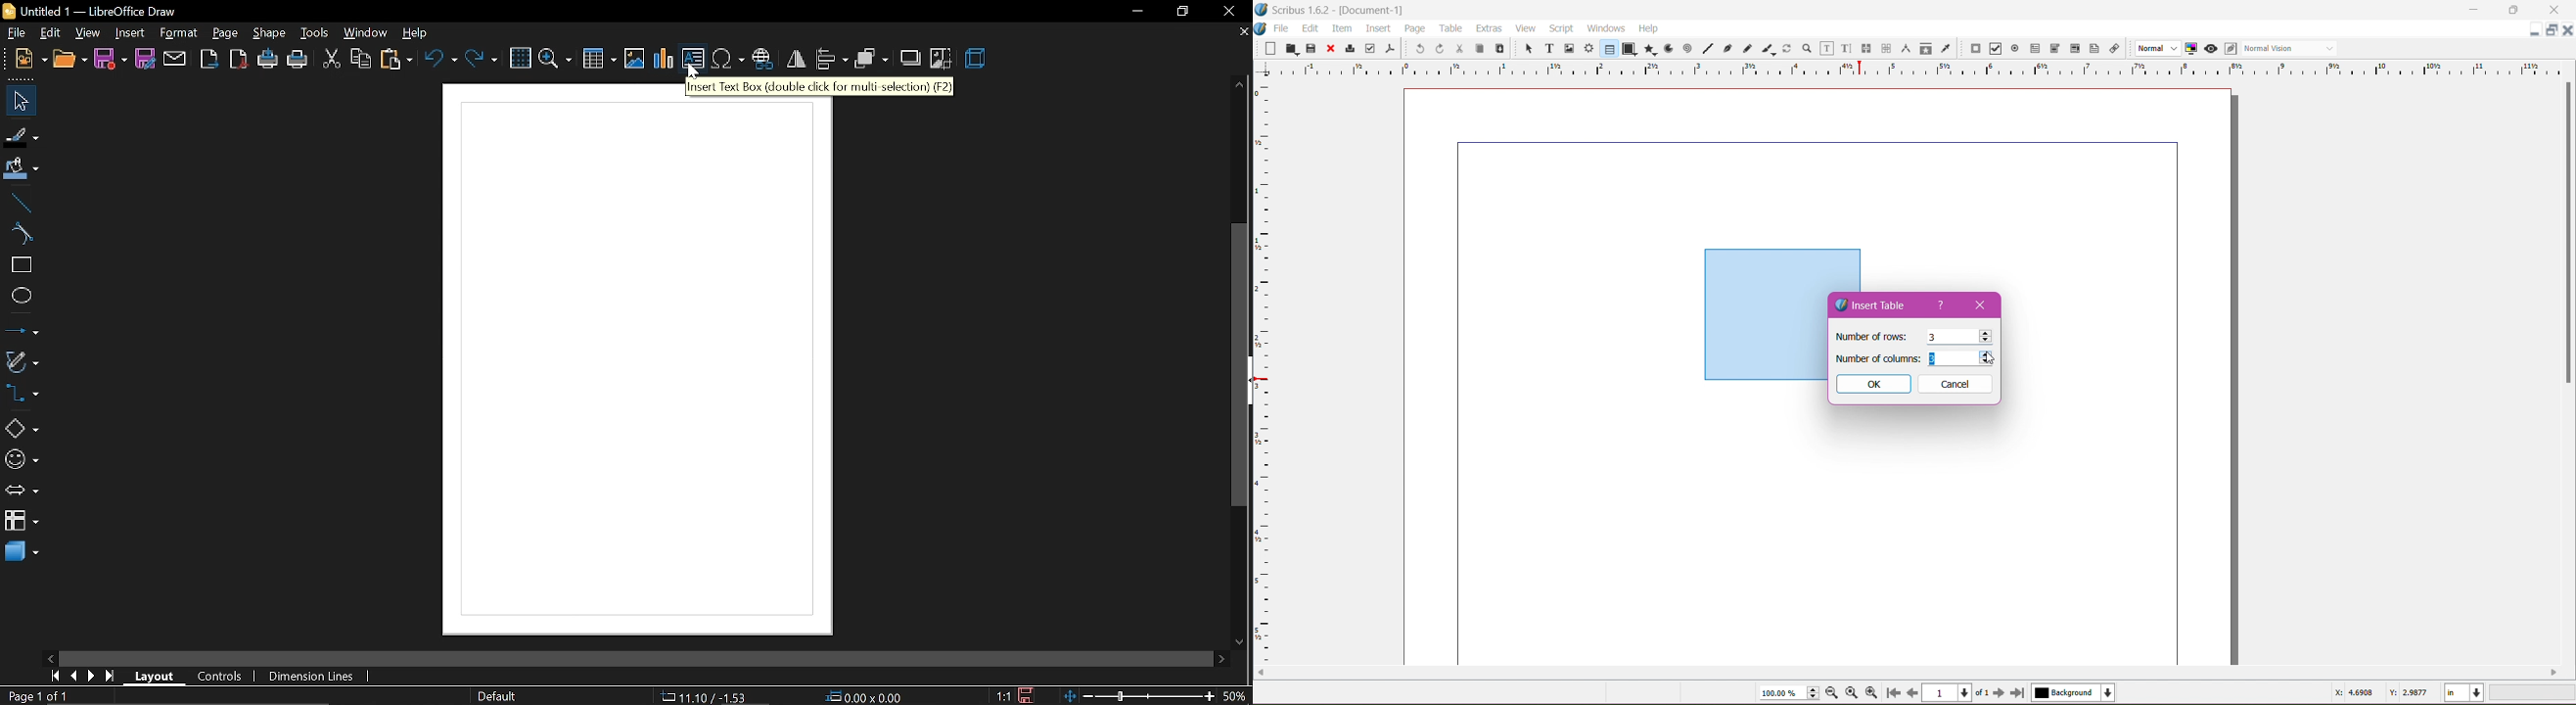 The height and width of the screenshot is (728, 2576). Describe the element at coordinates (912, 57) in the screenshot. I see `shadow` at that location.